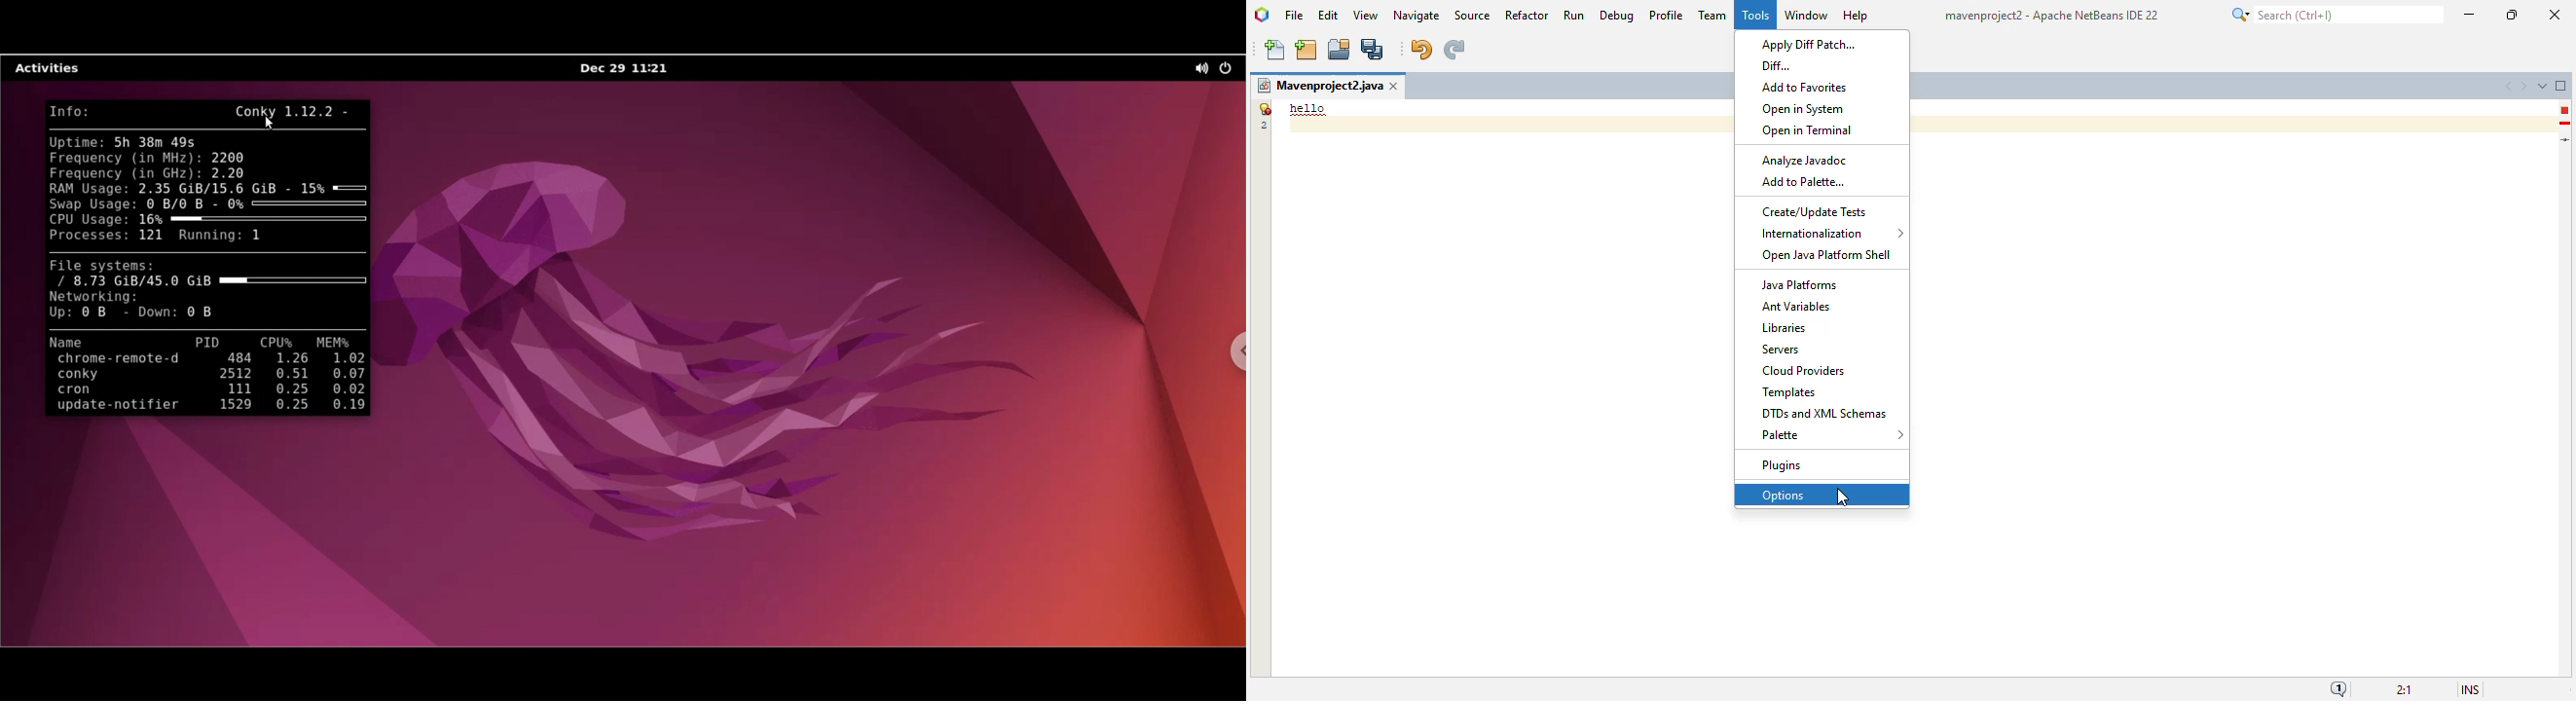  I want to click on diff, so click(1774, 65).